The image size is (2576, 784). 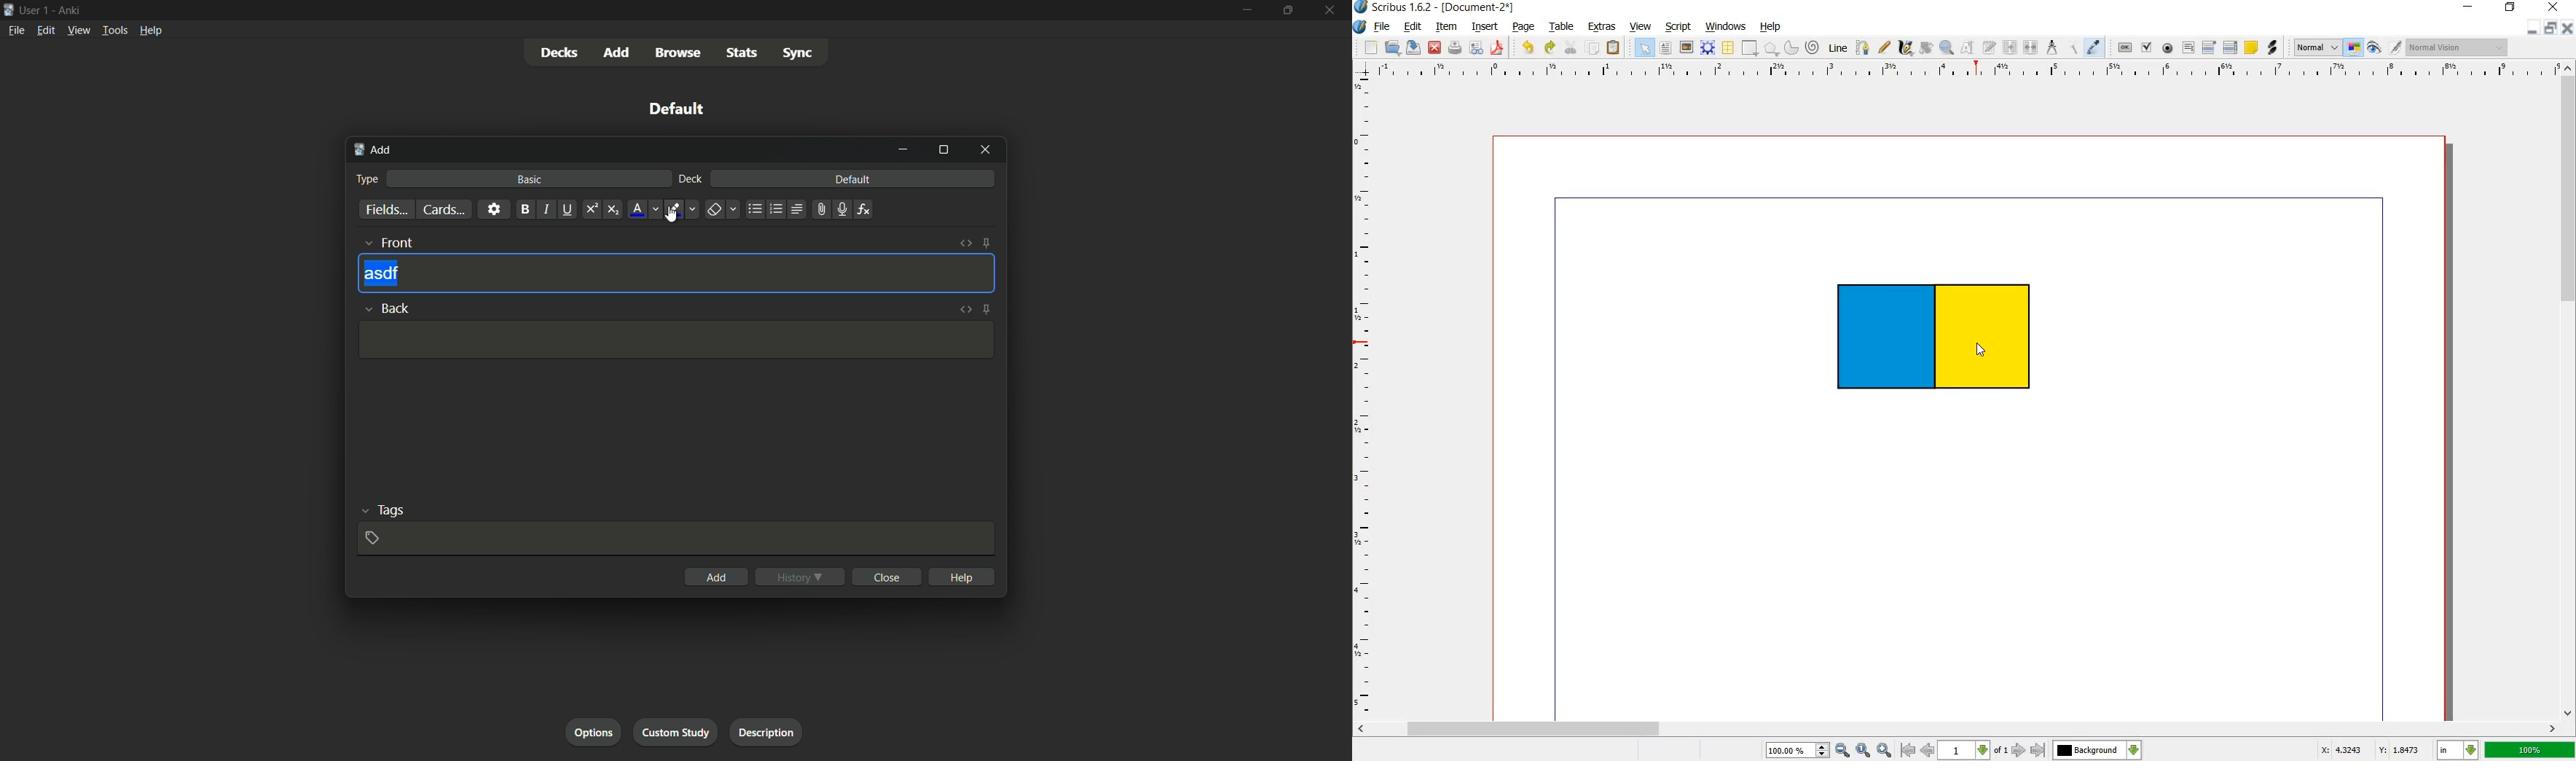 I want to click on ordered list, so click(x=776, y=210).